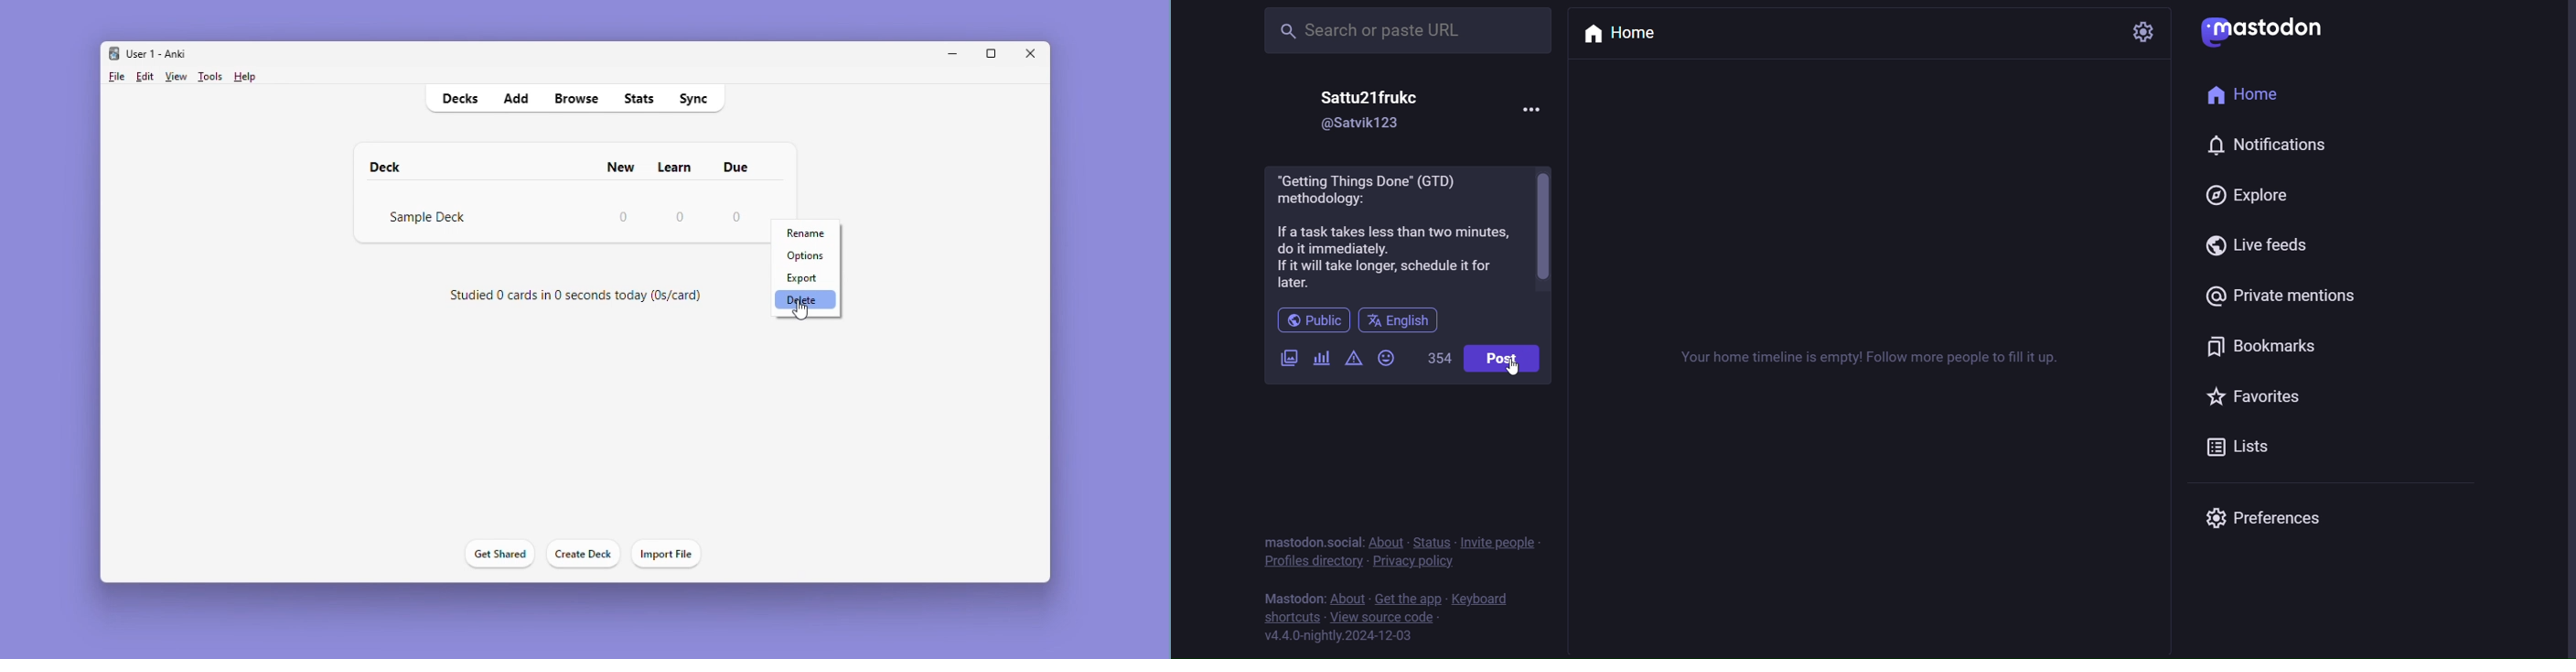  I want to click on shortcuts, so click(1290, 617).